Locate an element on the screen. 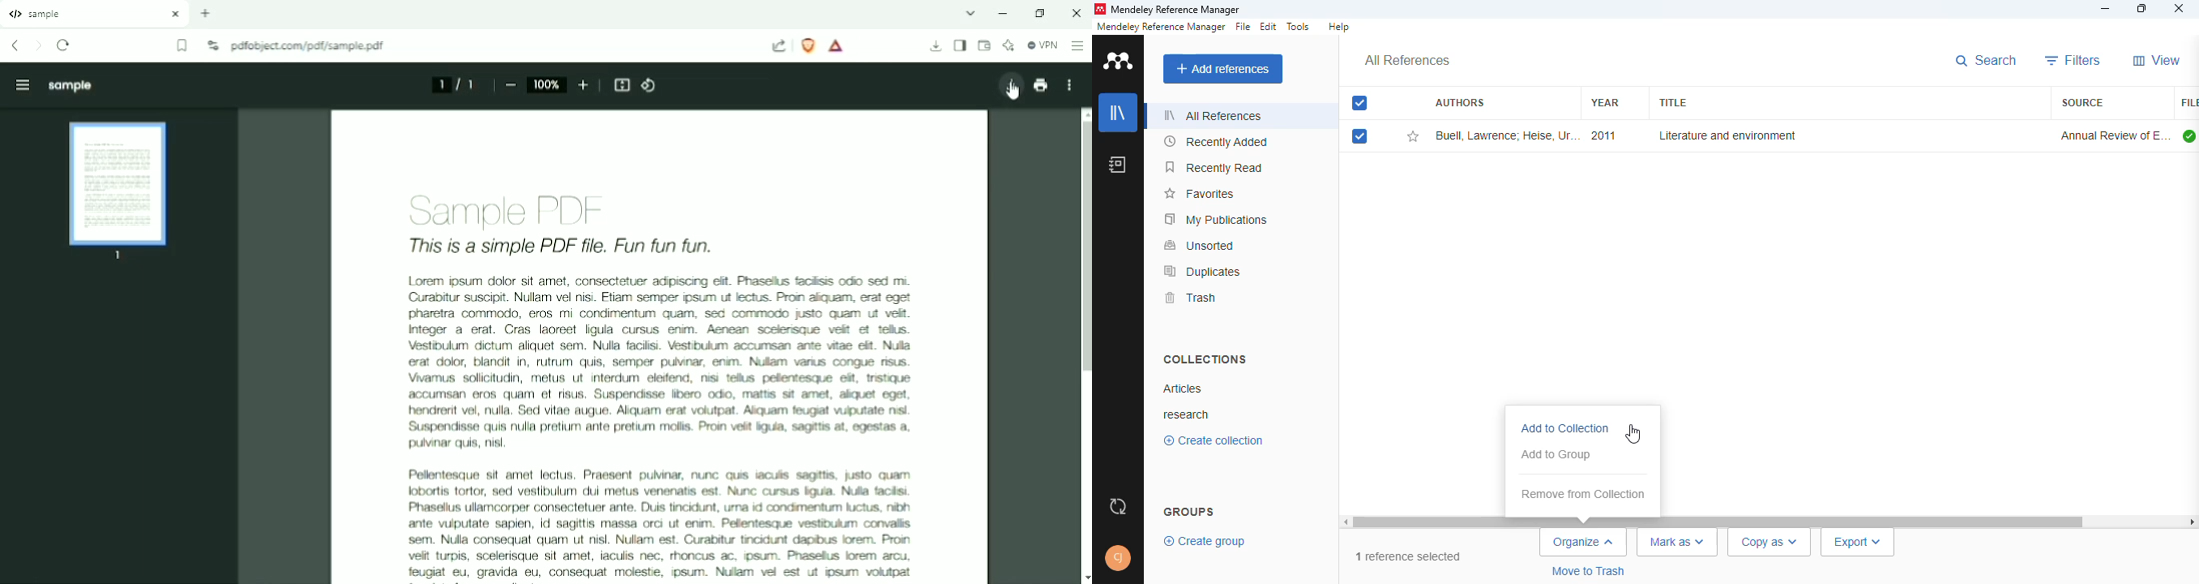 This screenshot has width=2212, height=588. recently read is located at coordinates (1214, 167).